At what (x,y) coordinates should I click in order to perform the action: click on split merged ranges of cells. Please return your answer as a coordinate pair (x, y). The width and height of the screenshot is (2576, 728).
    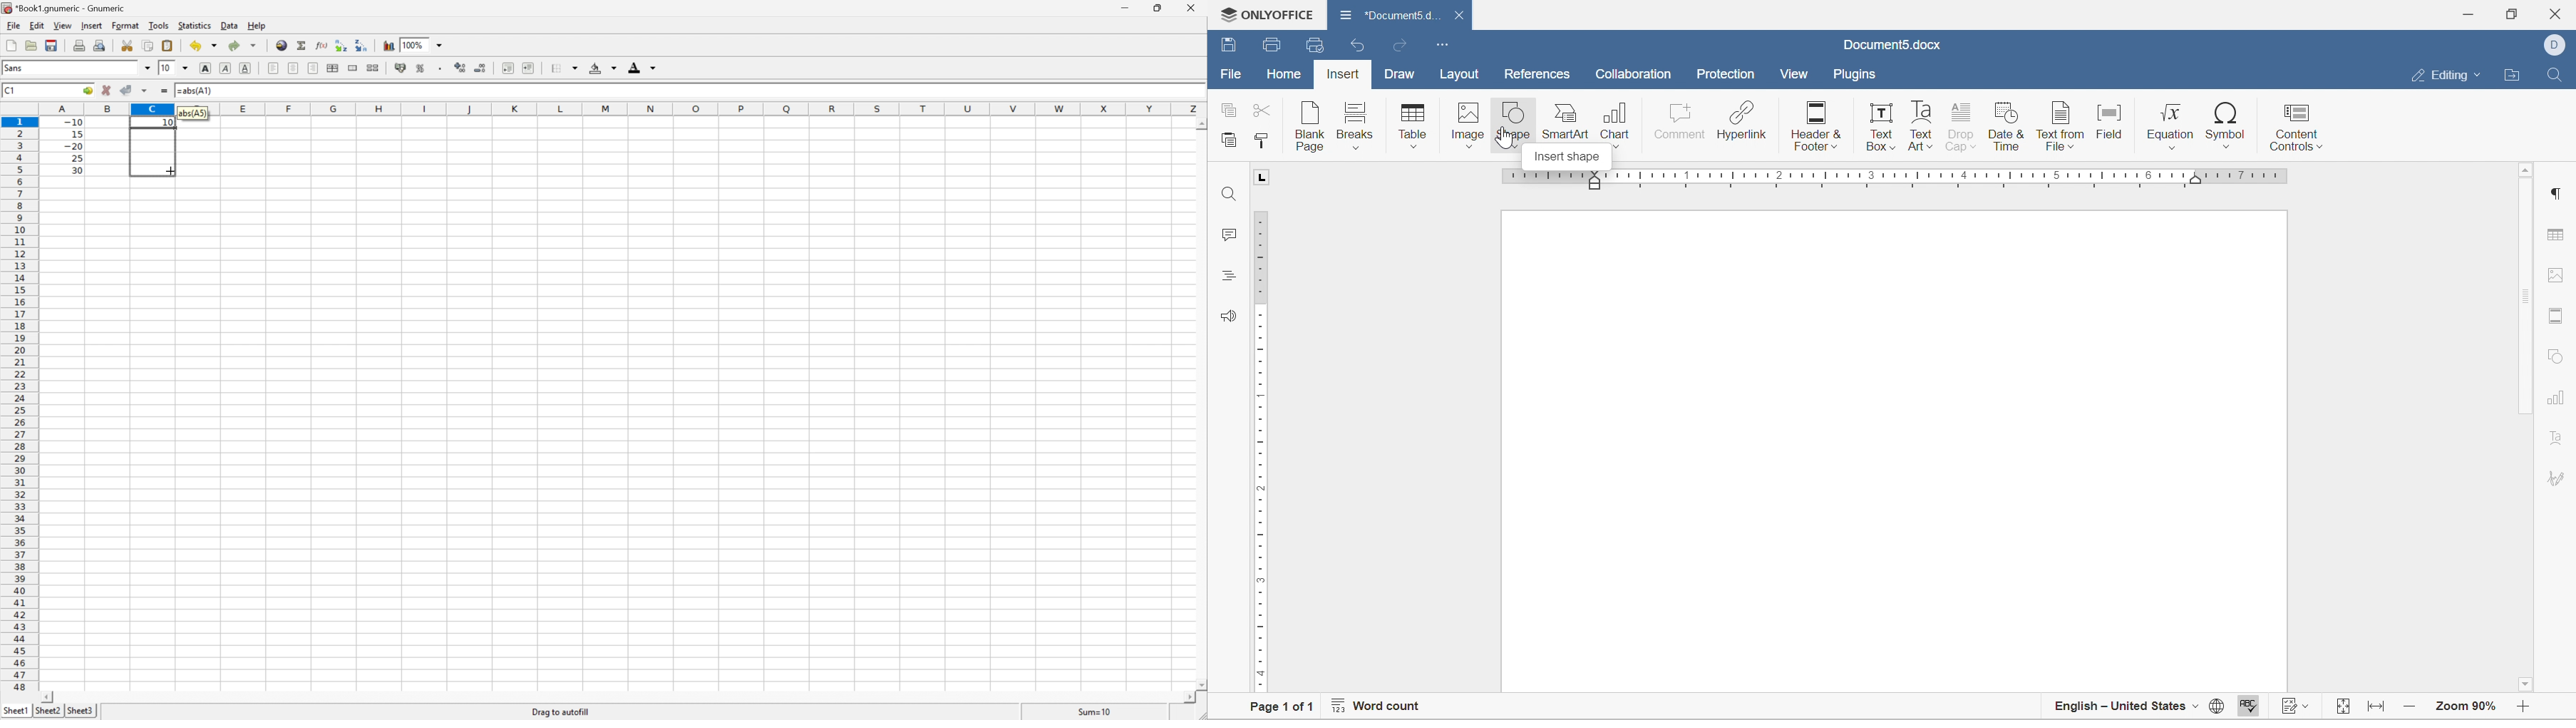
    Looking at the image, I should click on (373, 67).